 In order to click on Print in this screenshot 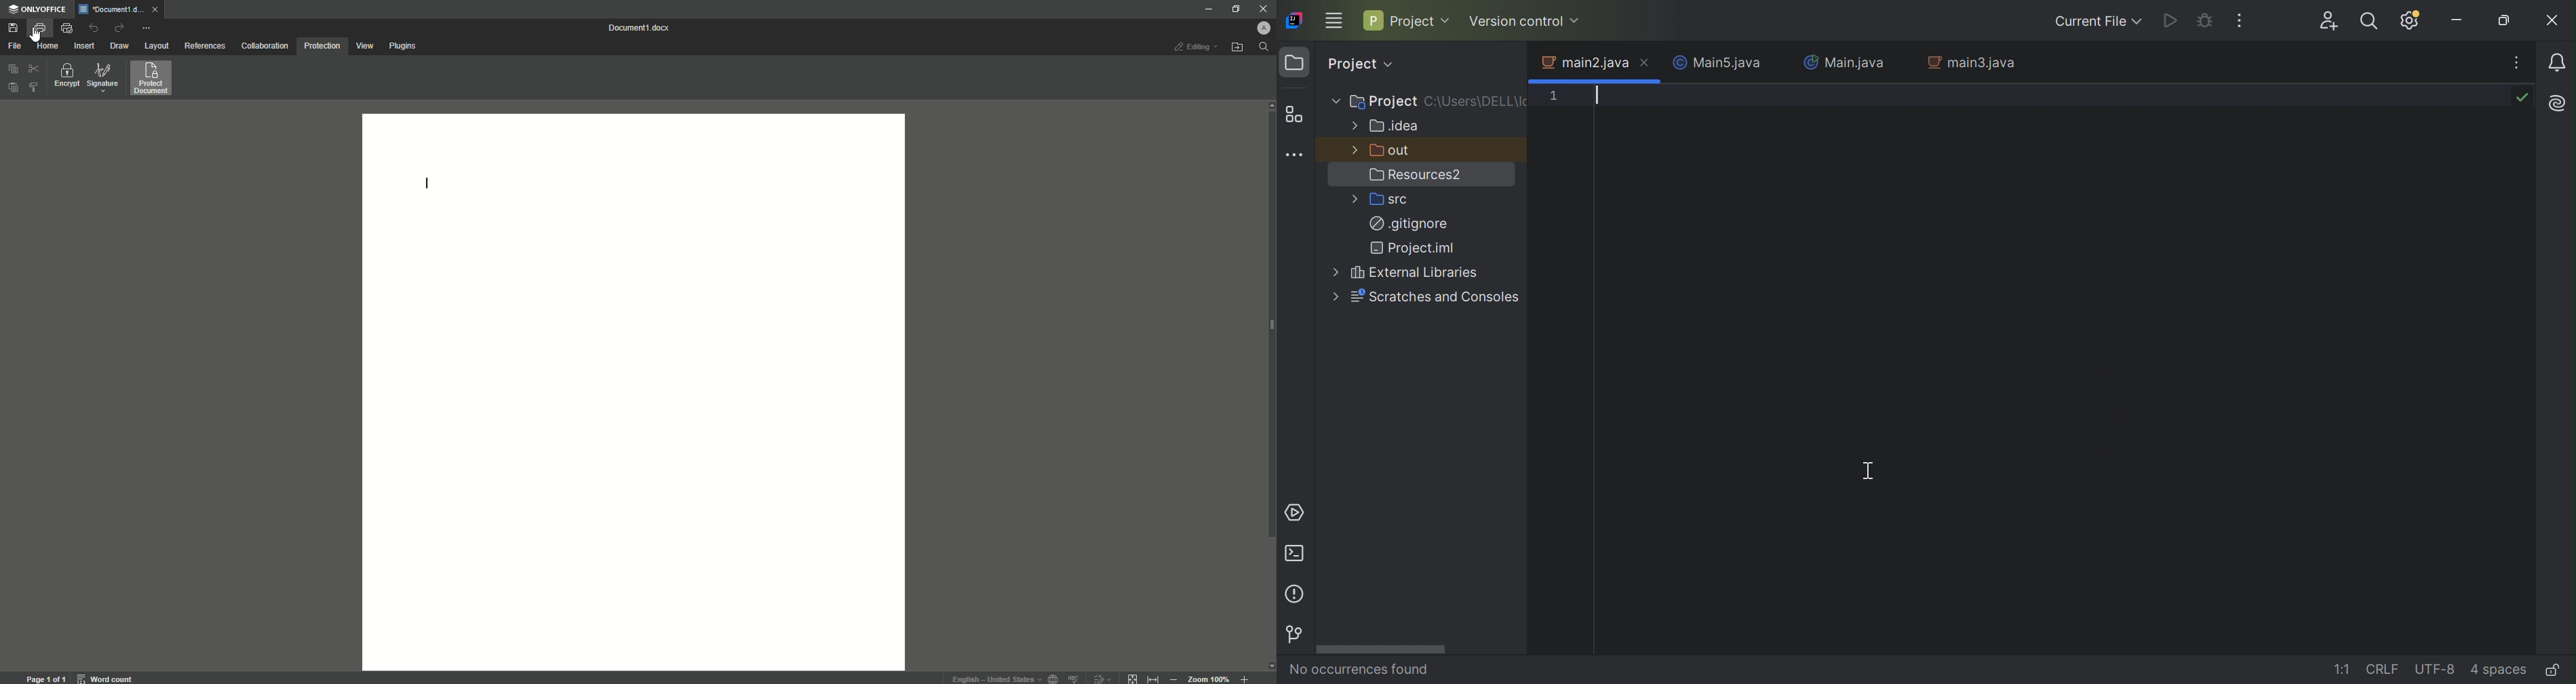, I will do `click(39, 28)`.